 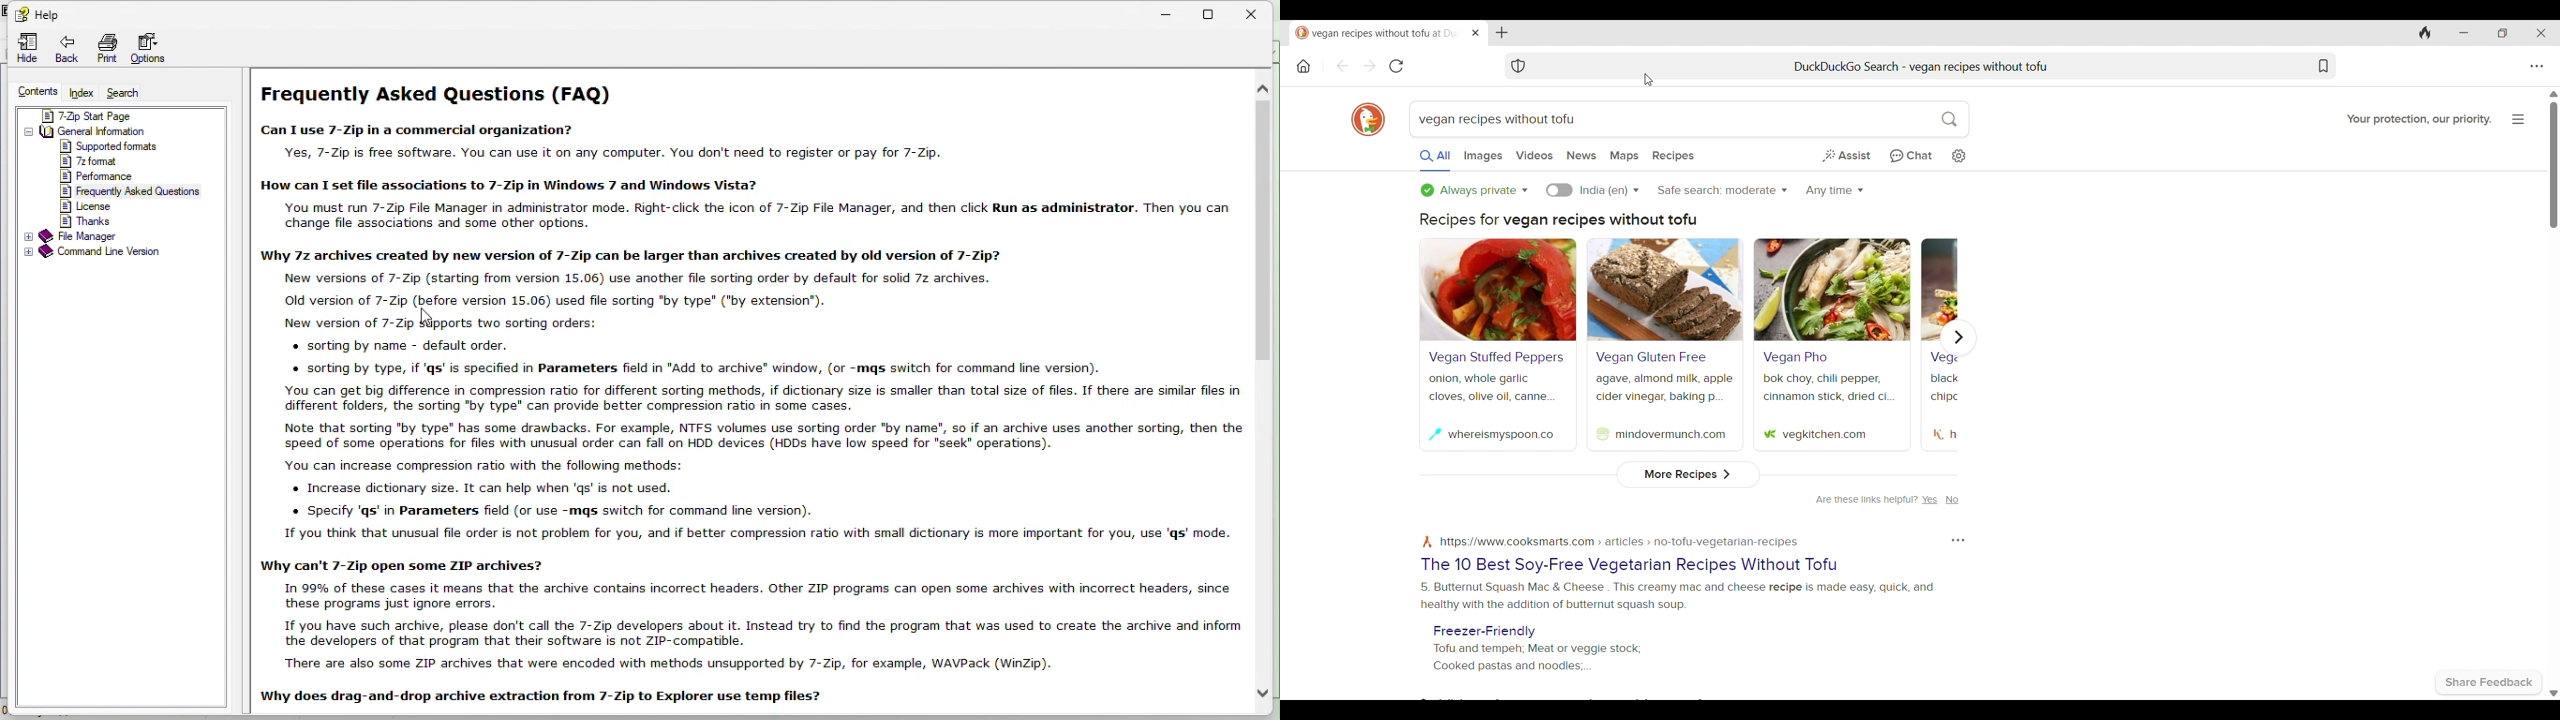 What do you see at coordinates (1770, 435) in the screenshot?
I see `Site logo` at bounding box center [1770, 435].